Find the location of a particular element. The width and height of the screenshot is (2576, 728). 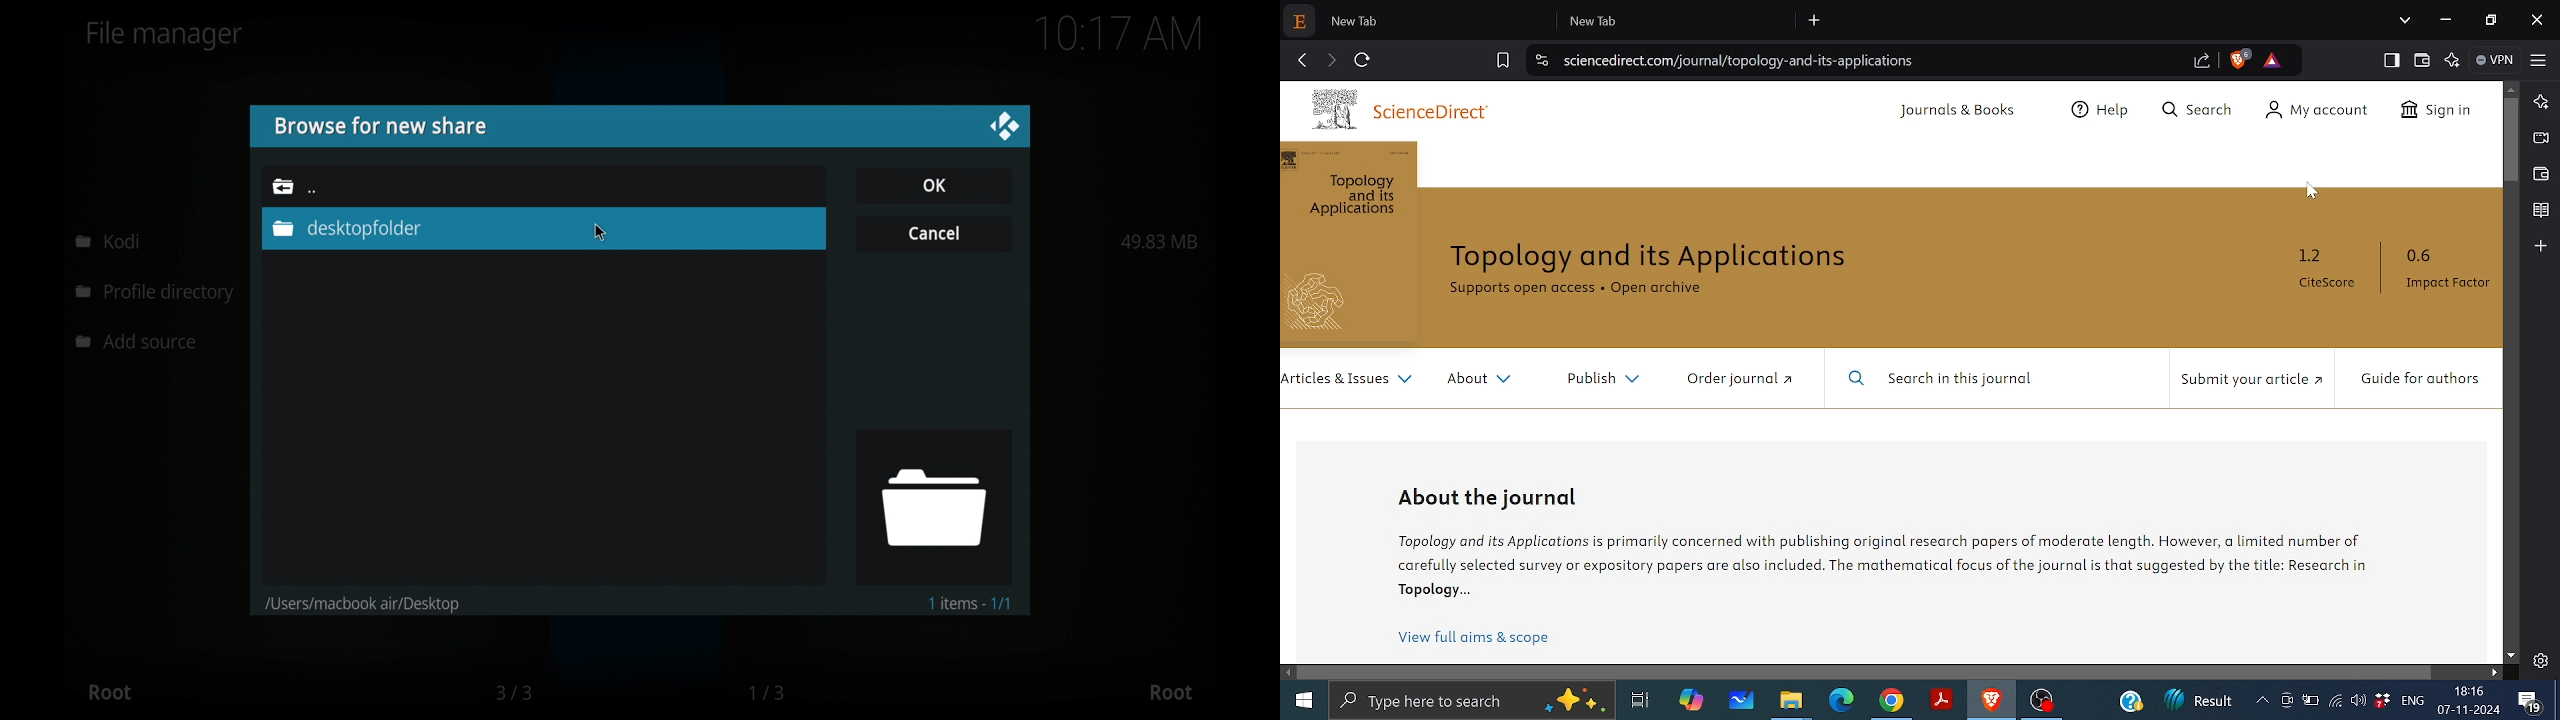

Leo  is located at coordinates (2542, 100).